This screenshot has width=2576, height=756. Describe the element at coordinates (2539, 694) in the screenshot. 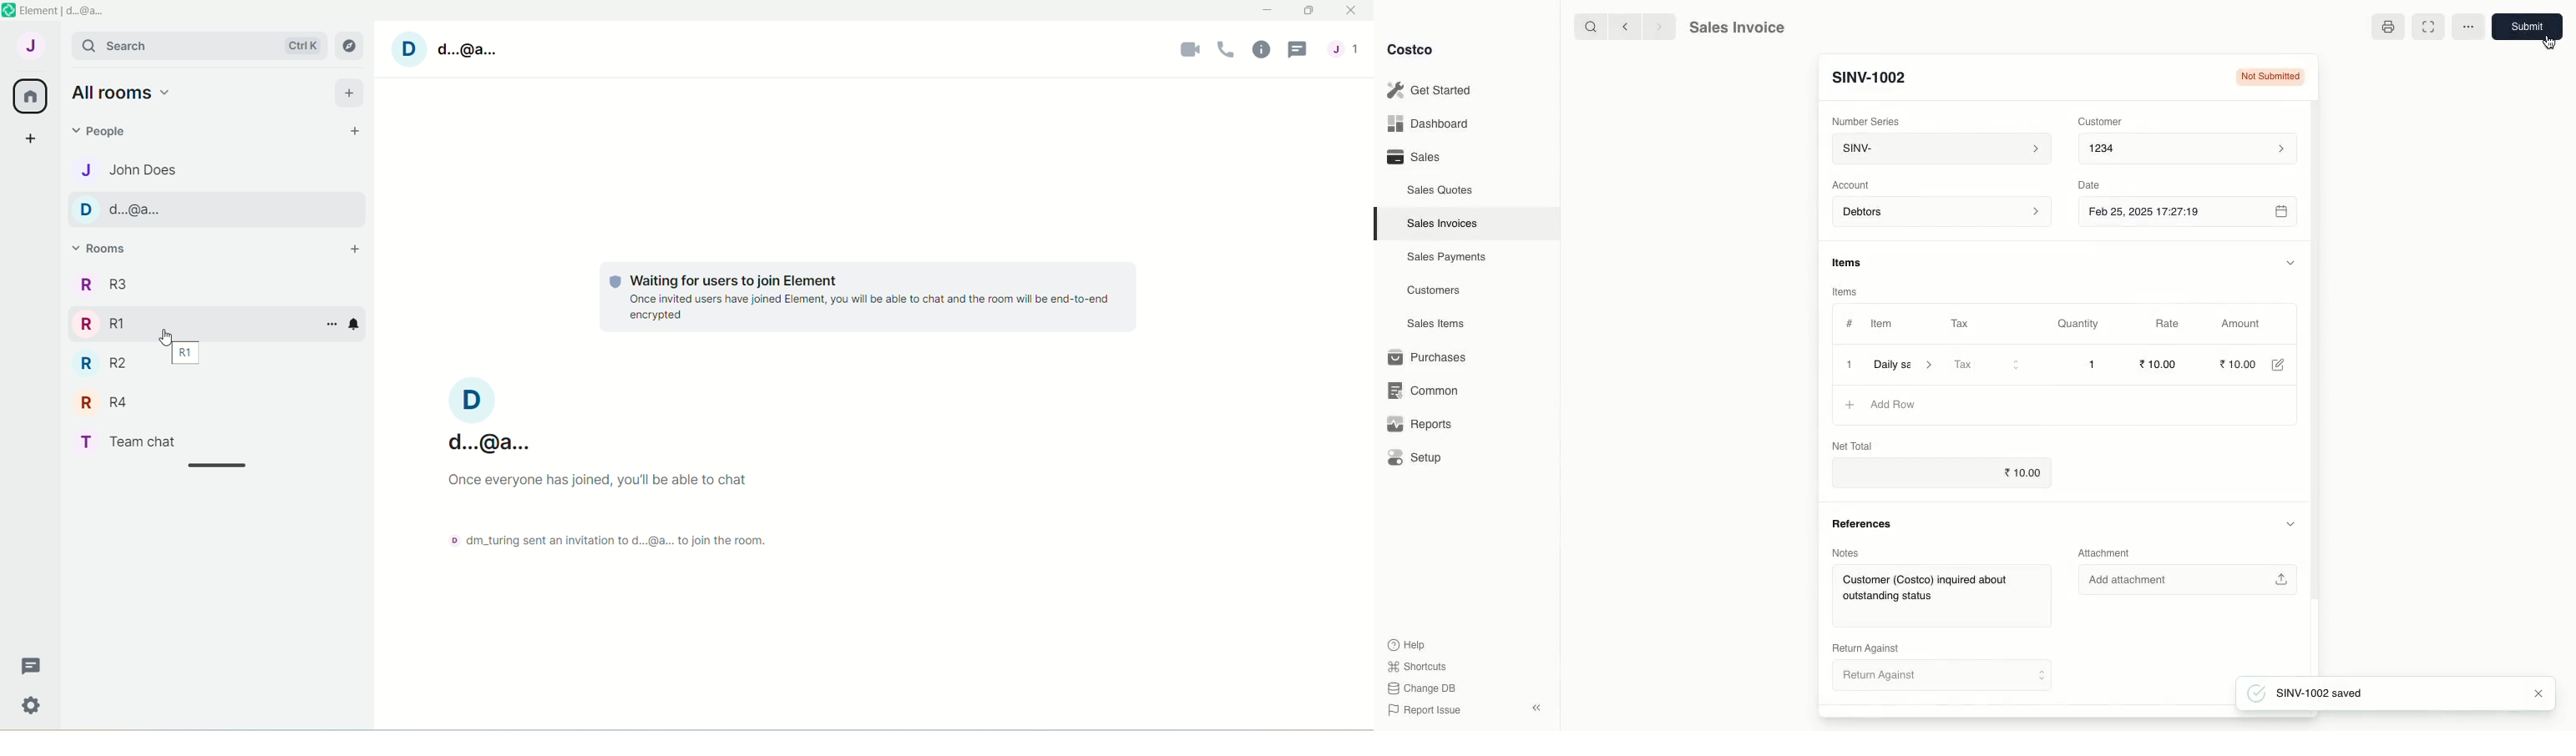

I see `Close` at that location.